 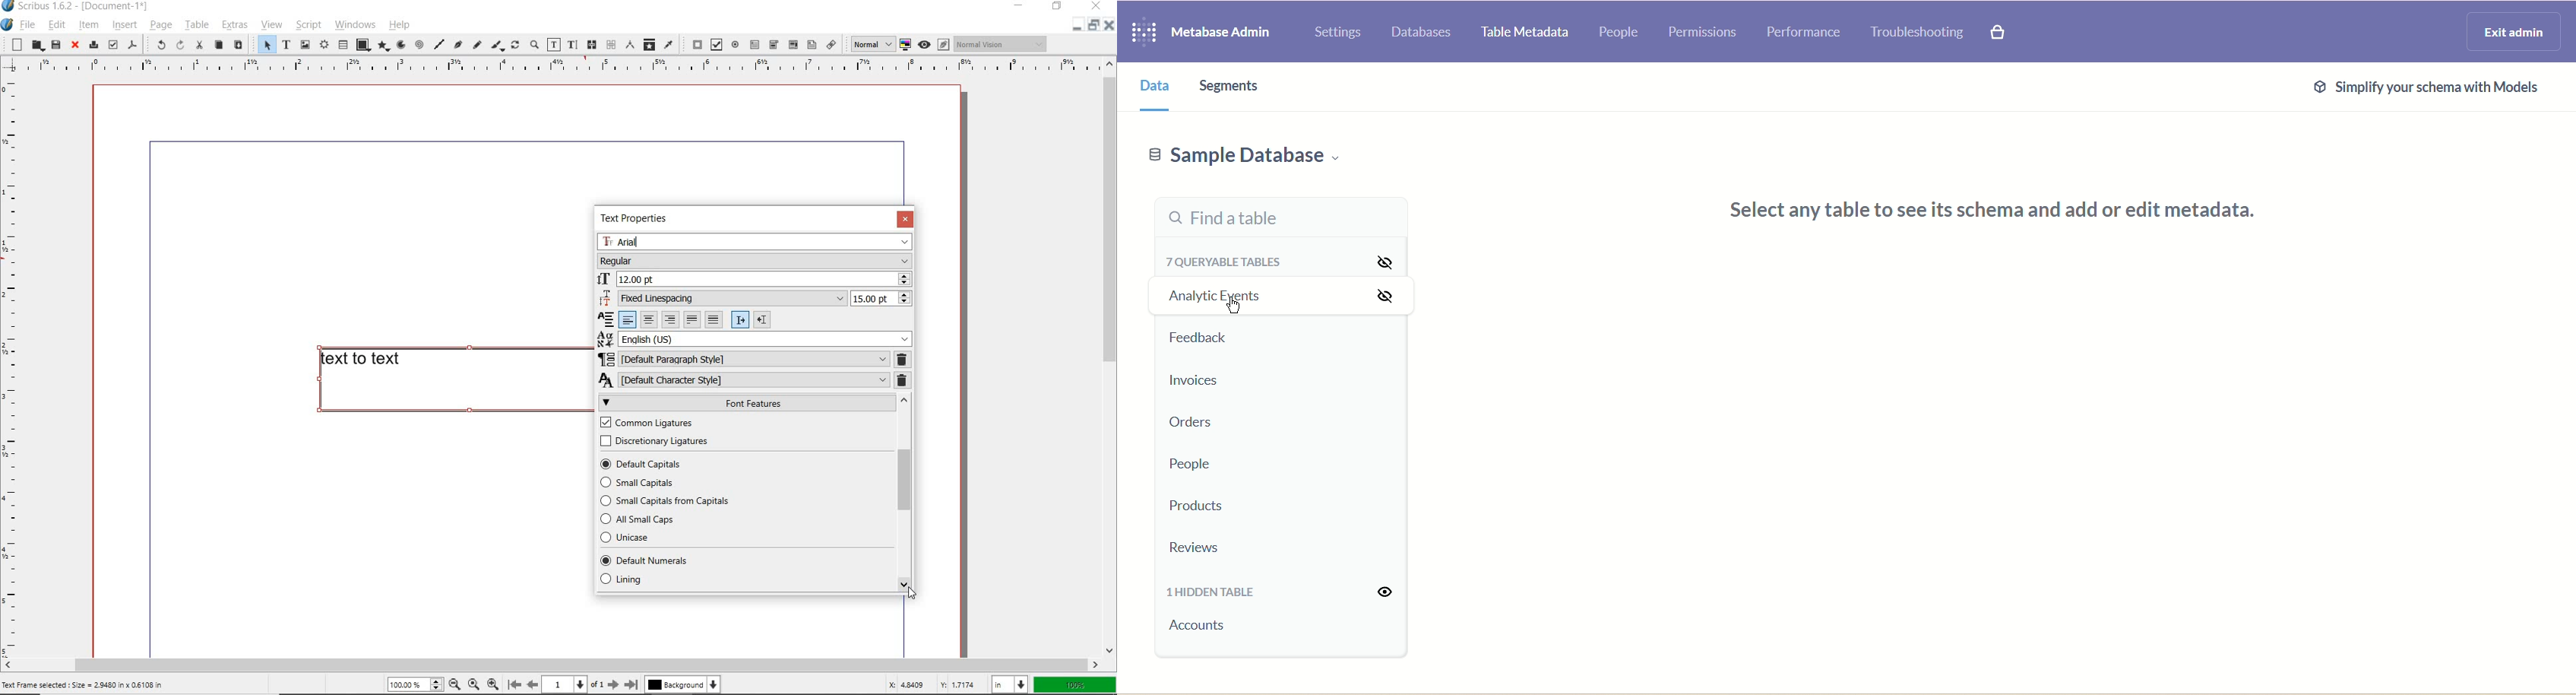 I want to click on Scribus 1.6.2 - [Document-1*], so click(x=79, y=8).